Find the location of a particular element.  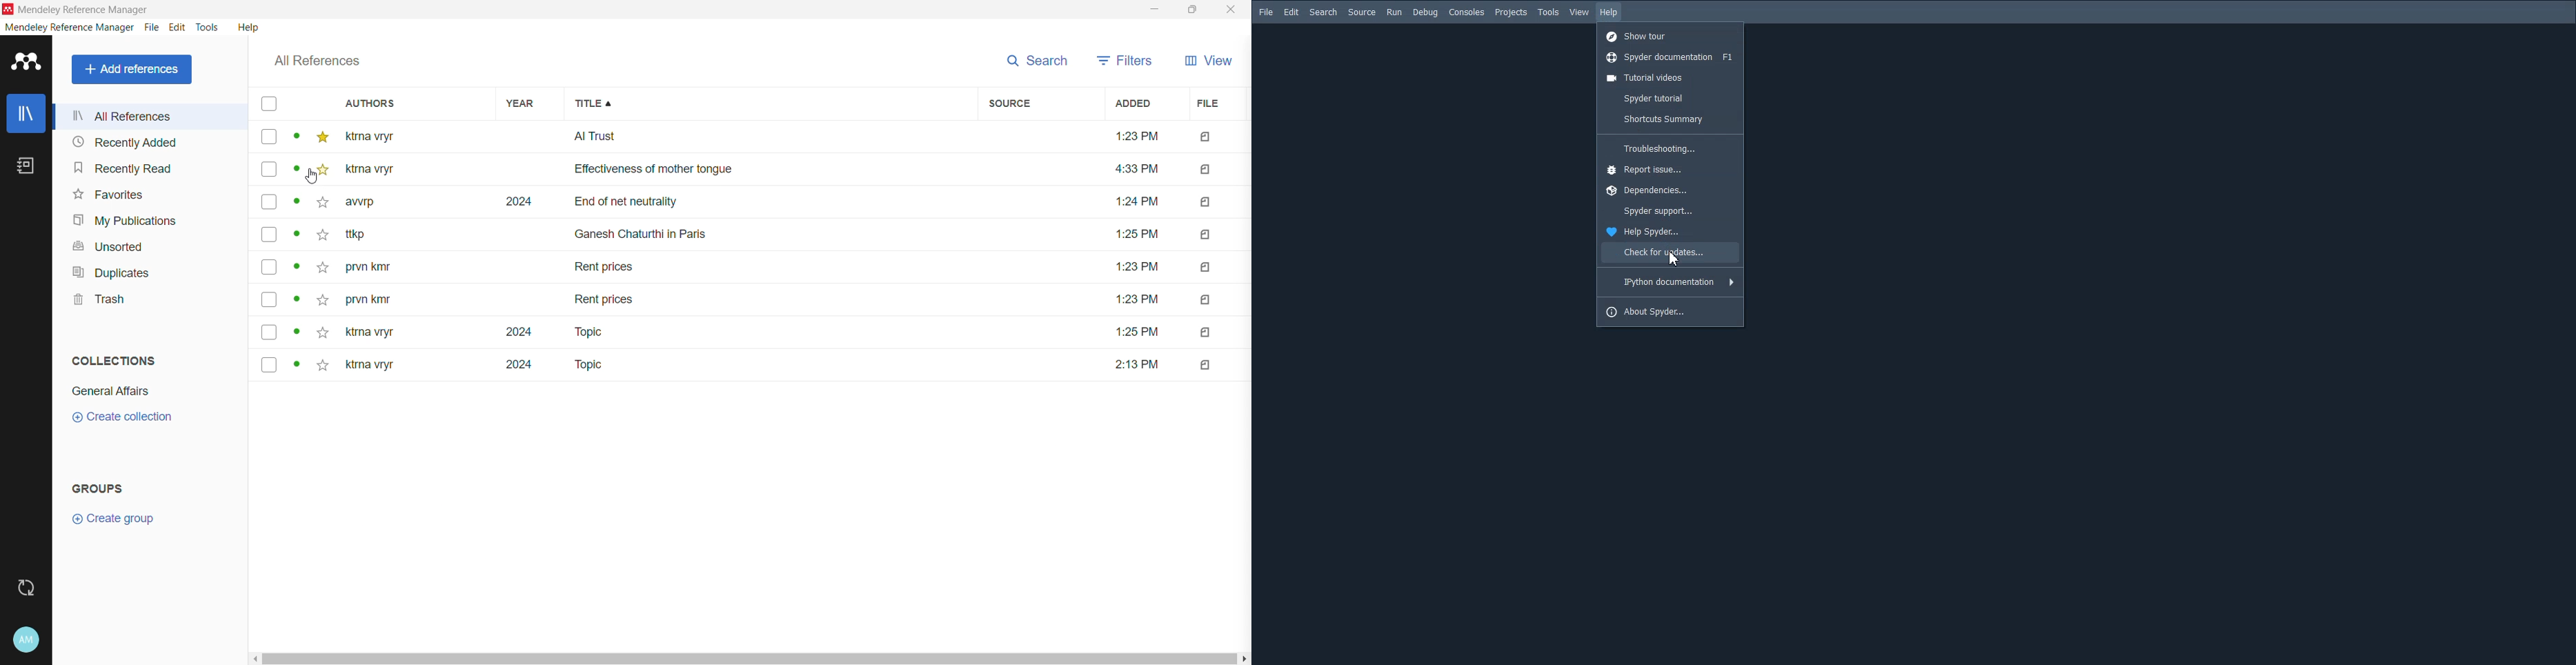

star is located at coordinates (320, 268).